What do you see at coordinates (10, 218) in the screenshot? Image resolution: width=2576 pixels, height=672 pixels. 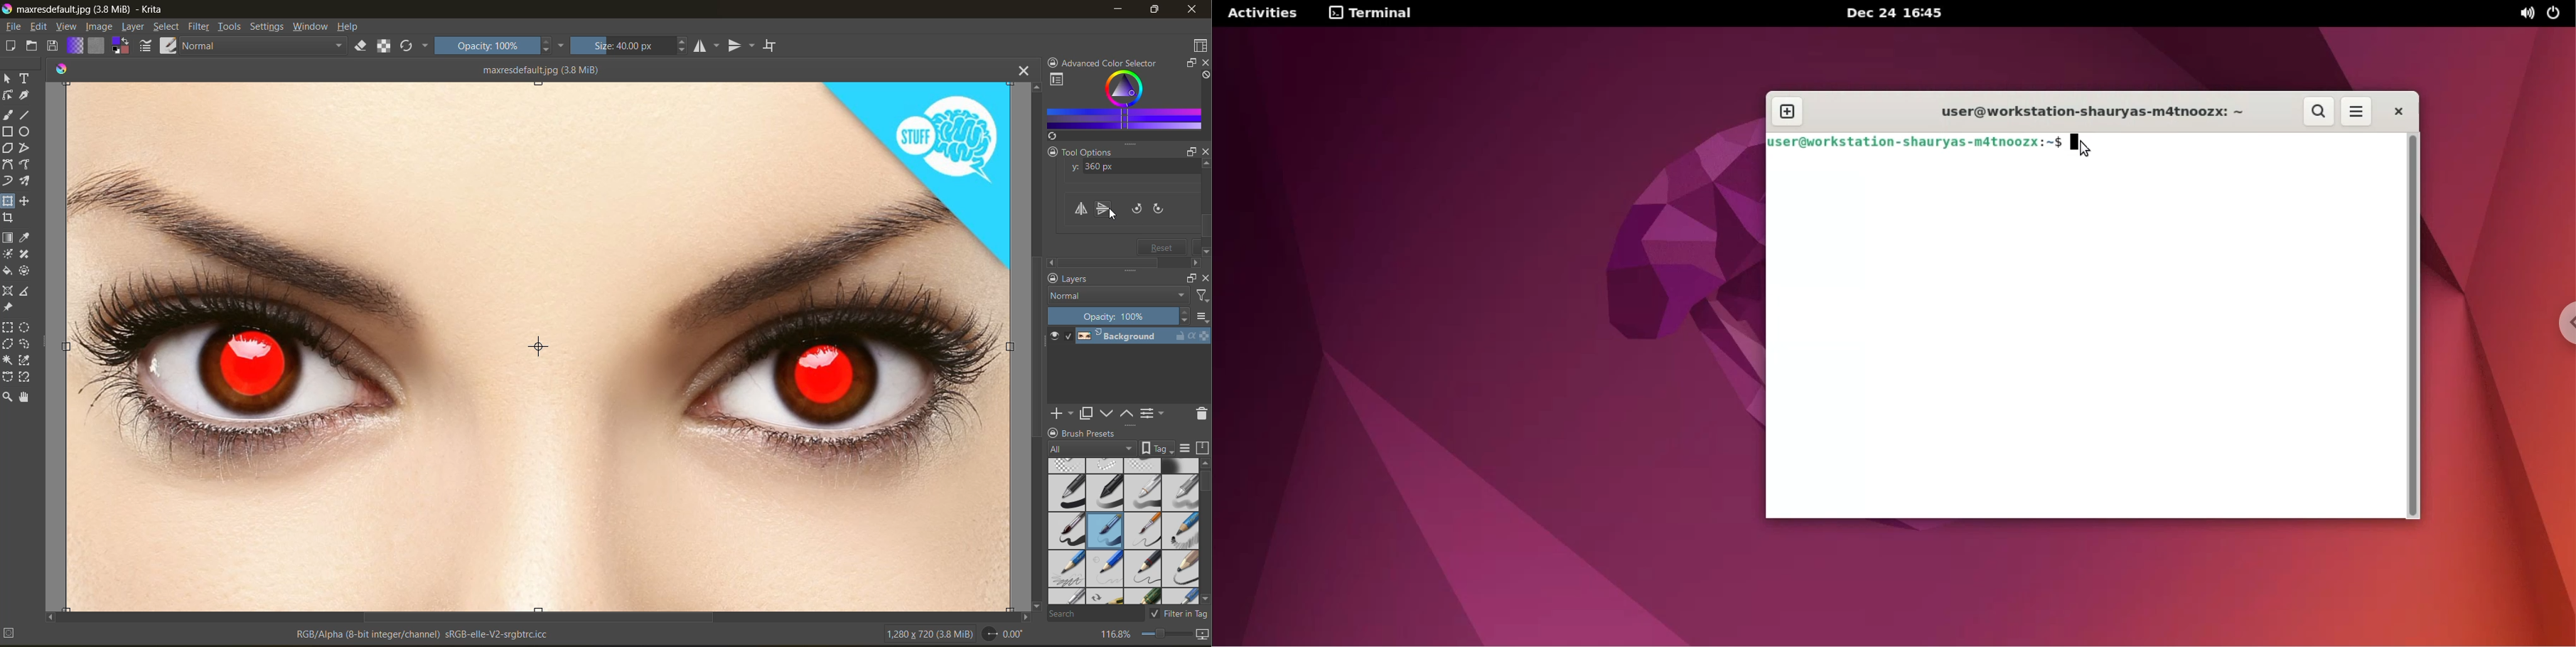 I see `tool` at bounding box center [10, 218].